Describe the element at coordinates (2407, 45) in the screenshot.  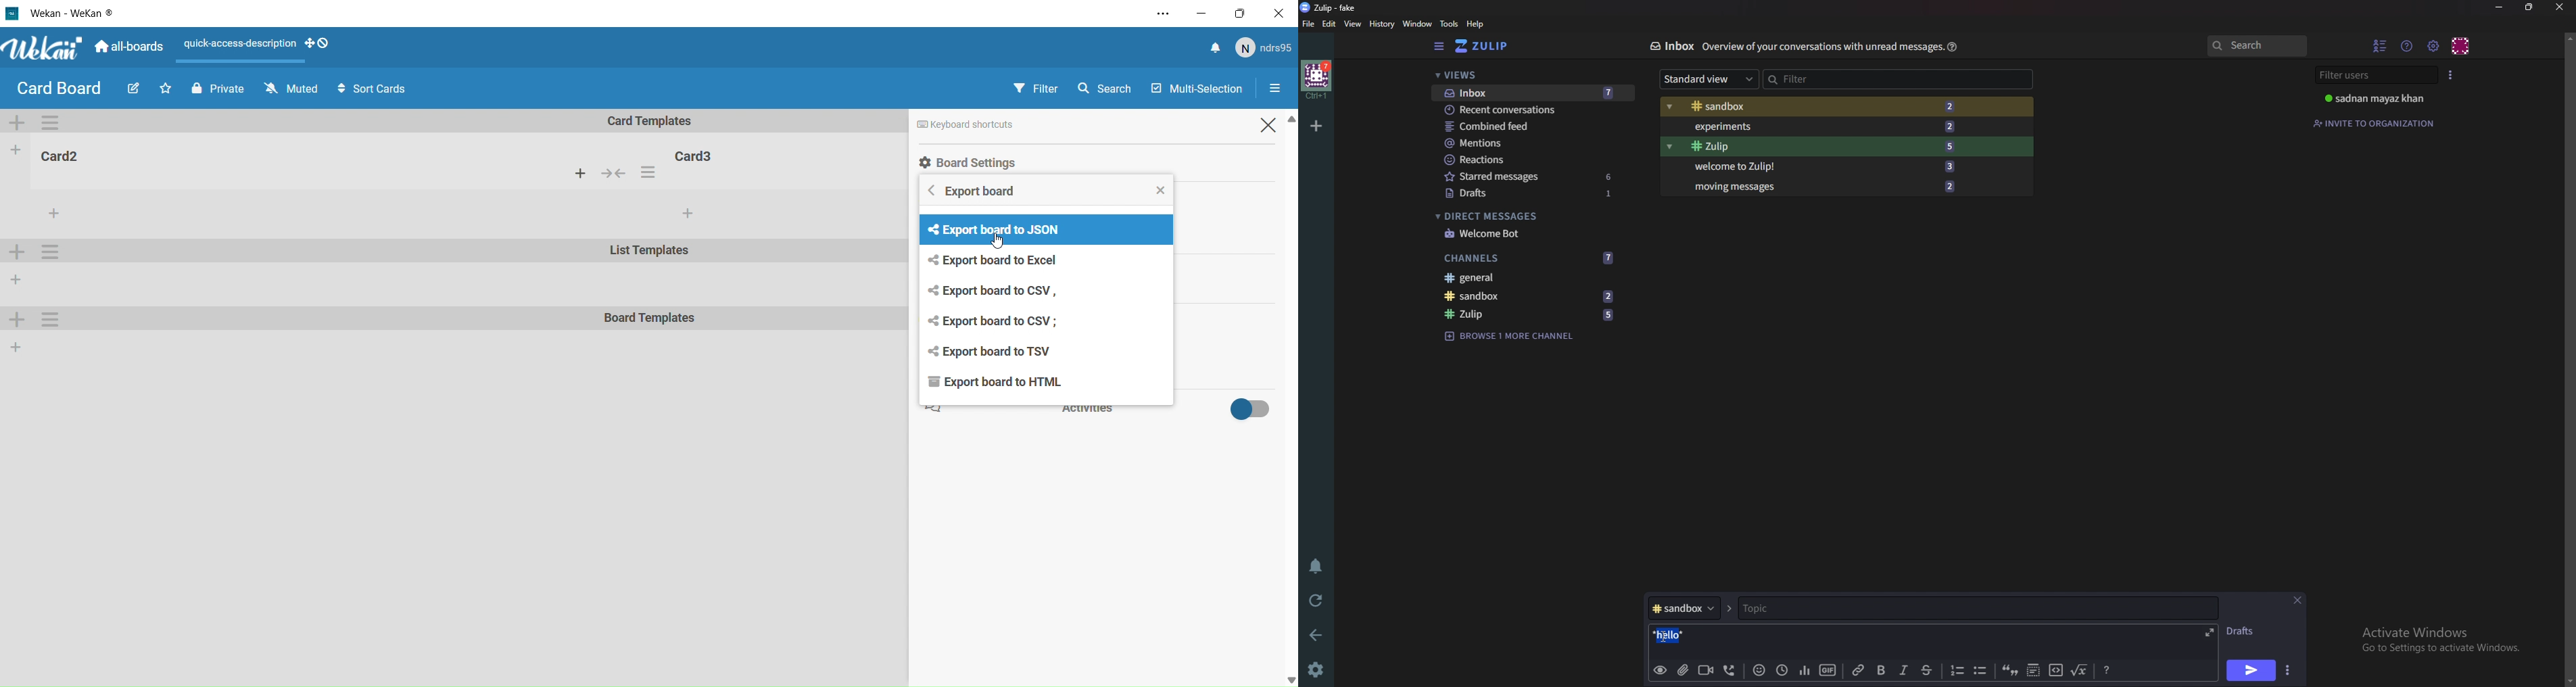
I see `Help menu` at that location.